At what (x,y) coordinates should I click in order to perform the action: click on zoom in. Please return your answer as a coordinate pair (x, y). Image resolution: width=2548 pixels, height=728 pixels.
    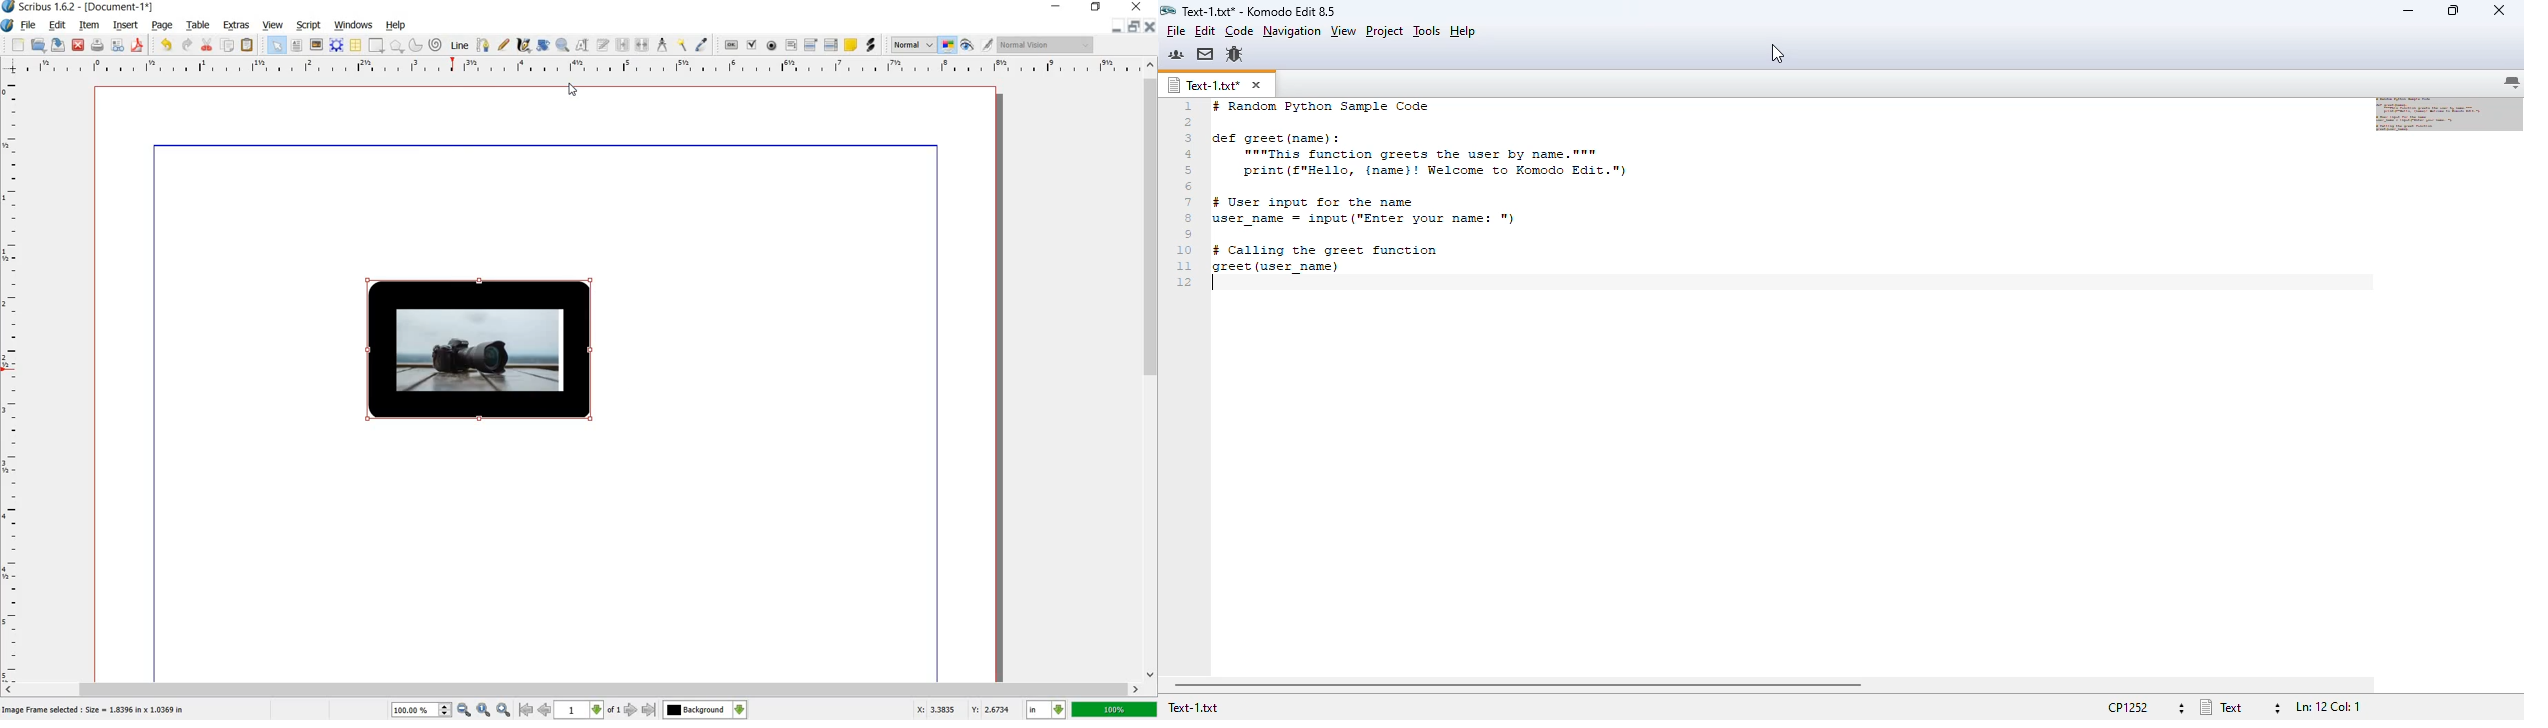
    Looking at the image, I should click on (432, 709).